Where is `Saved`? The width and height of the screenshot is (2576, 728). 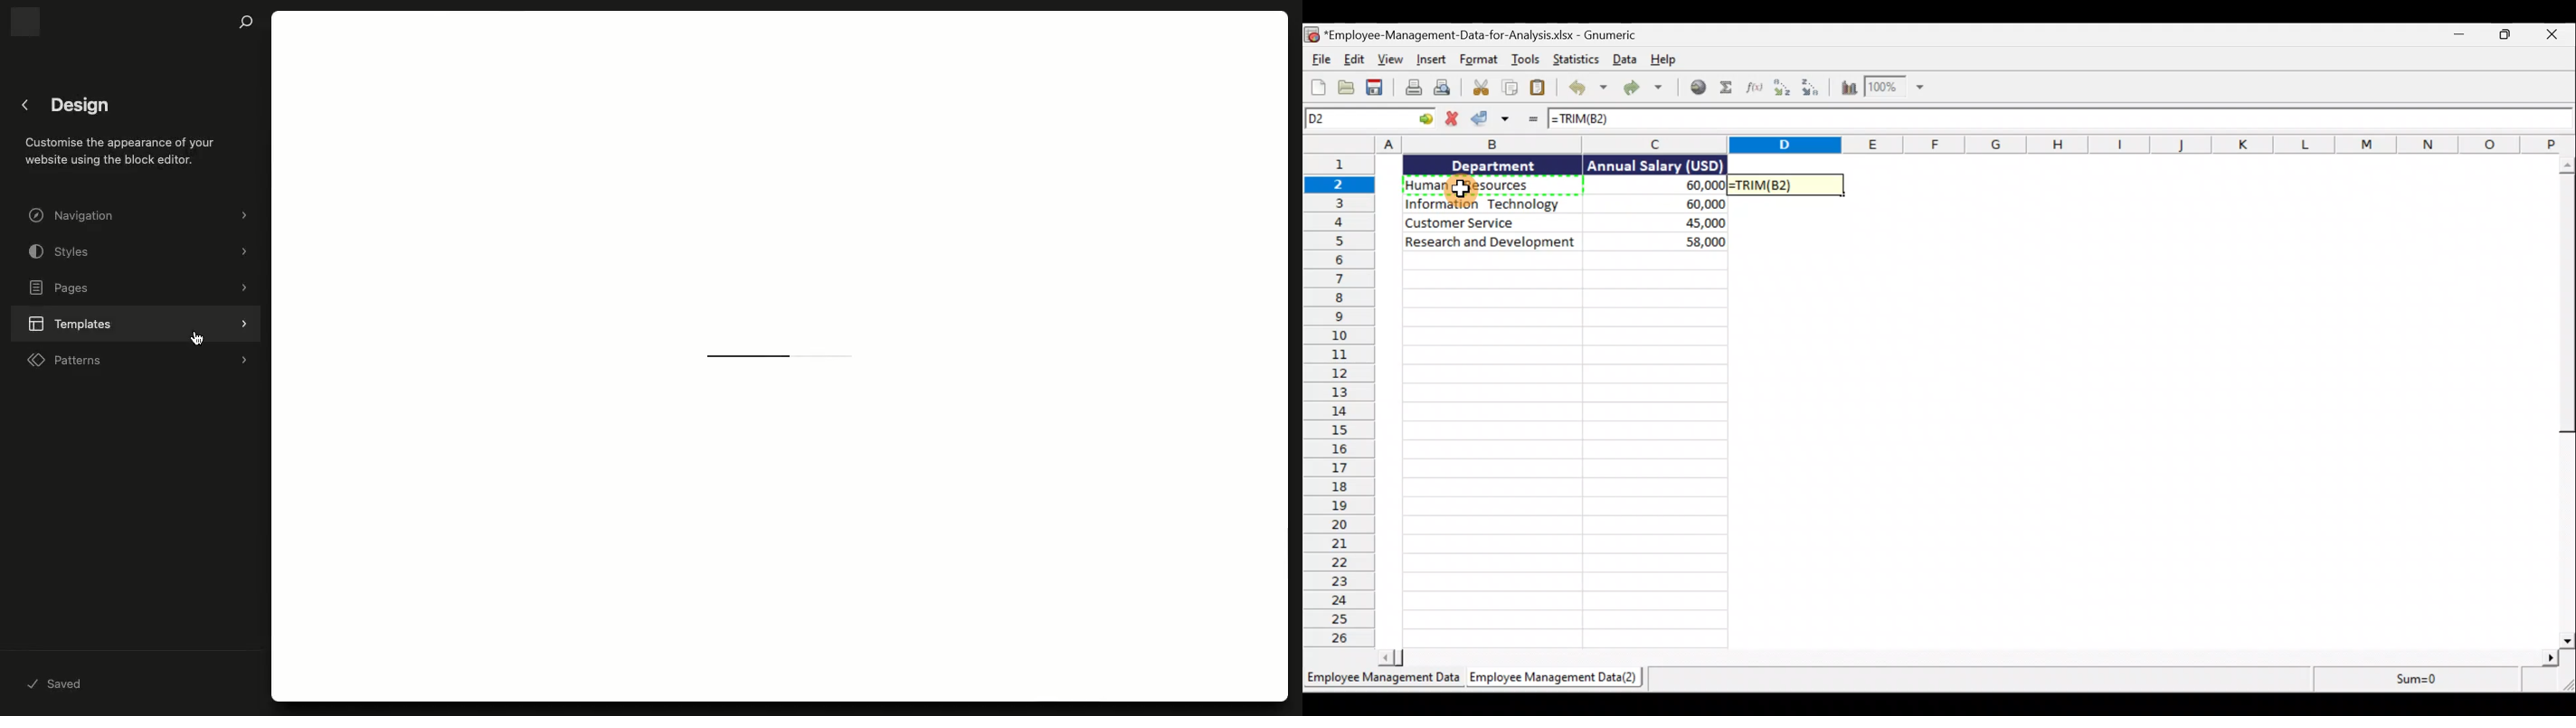
Saved is located at coordinates (63, 683).